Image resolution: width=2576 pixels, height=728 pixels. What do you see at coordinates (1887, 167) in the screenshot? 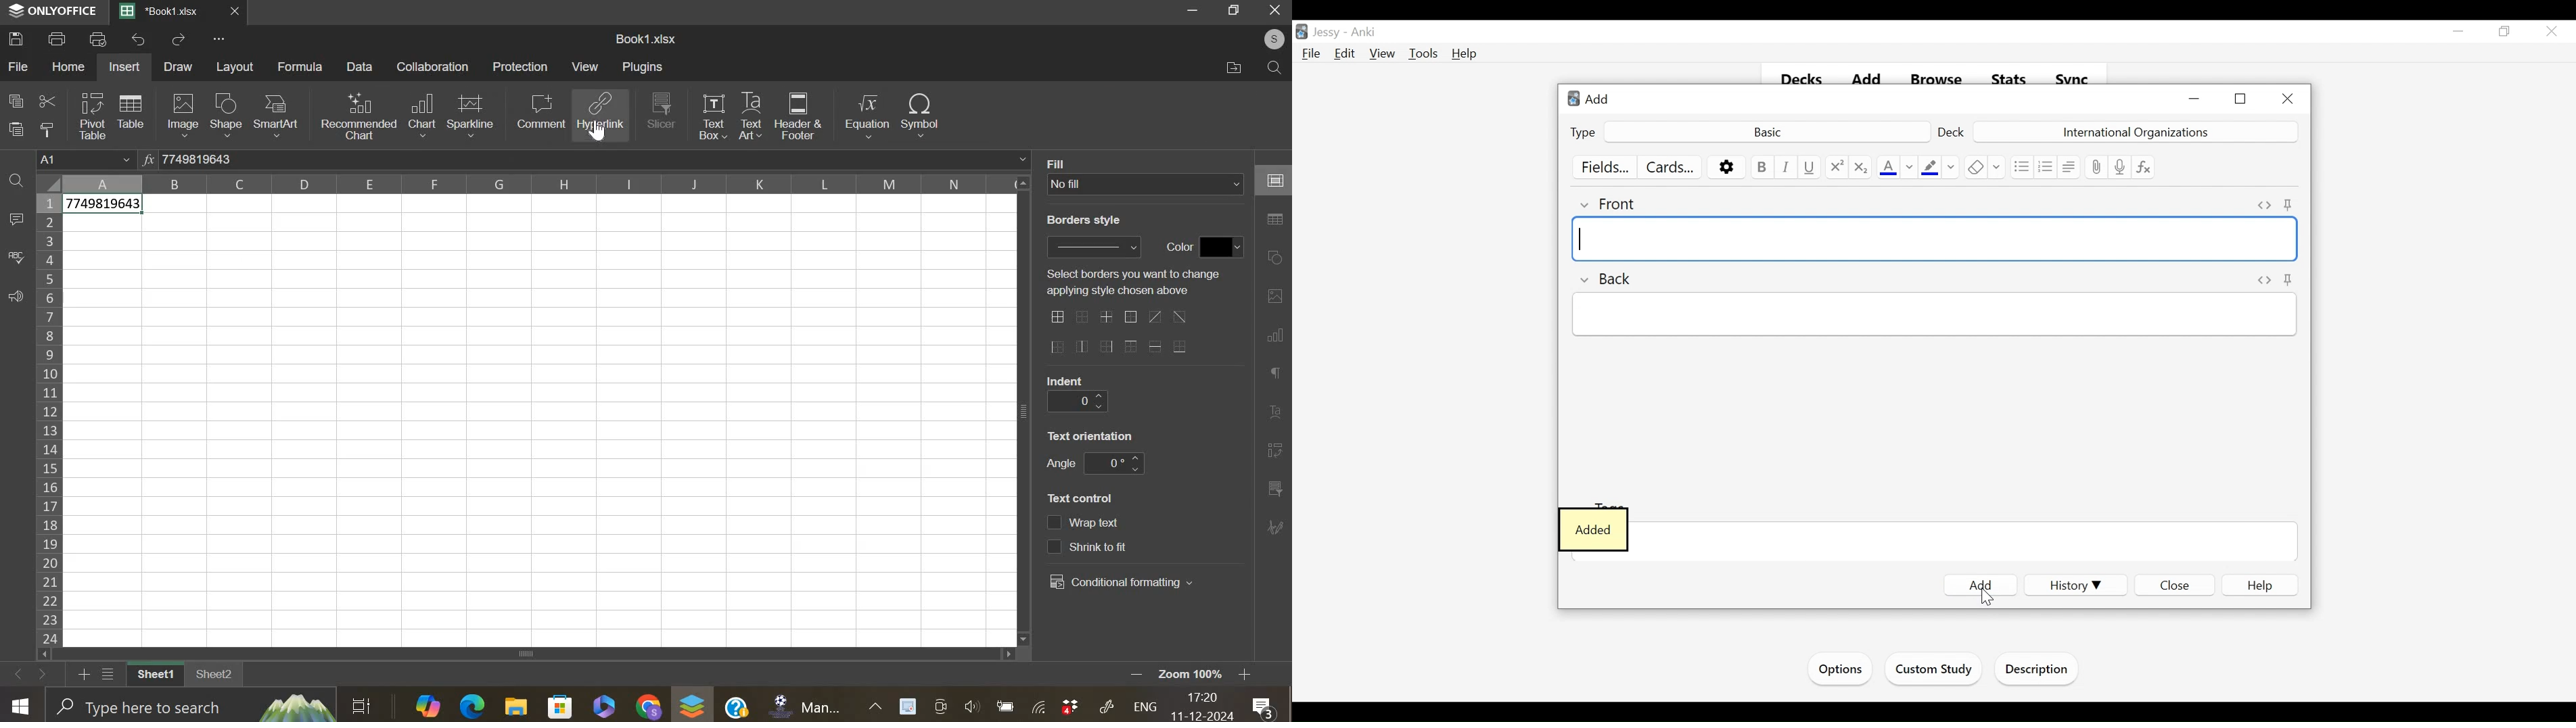
I see `Text Color` at bounding box center [1887, 167].